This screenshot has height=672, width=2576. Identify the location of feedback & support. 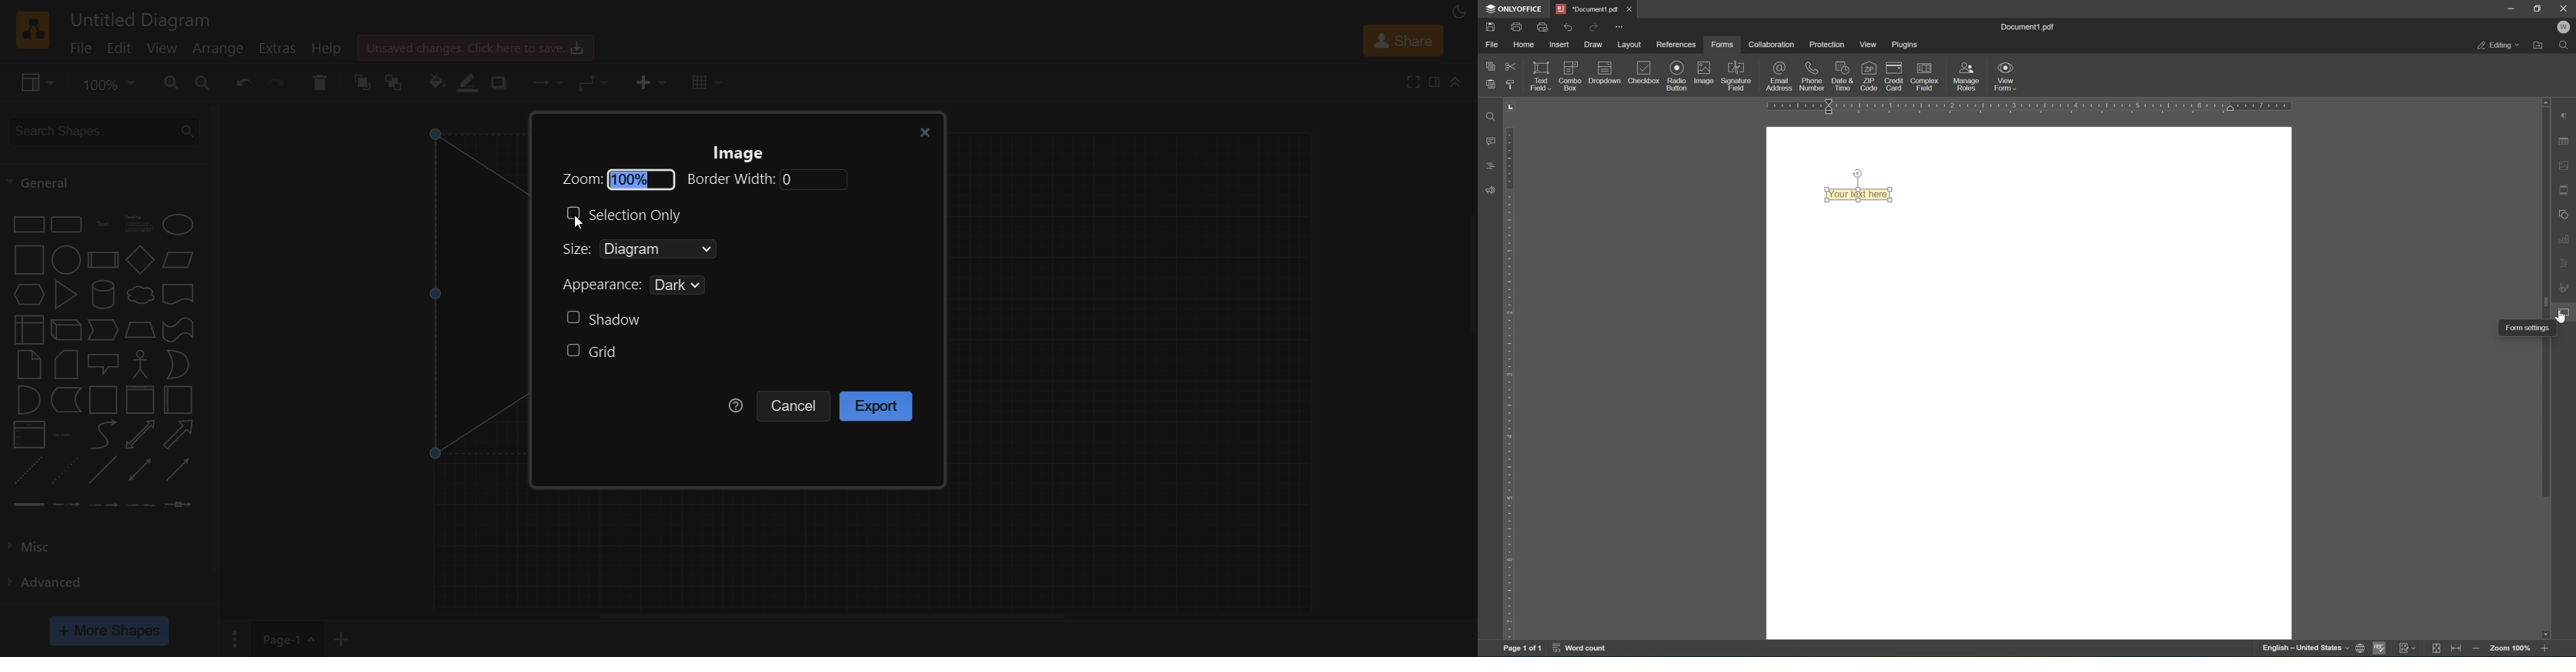
(1489, 188).